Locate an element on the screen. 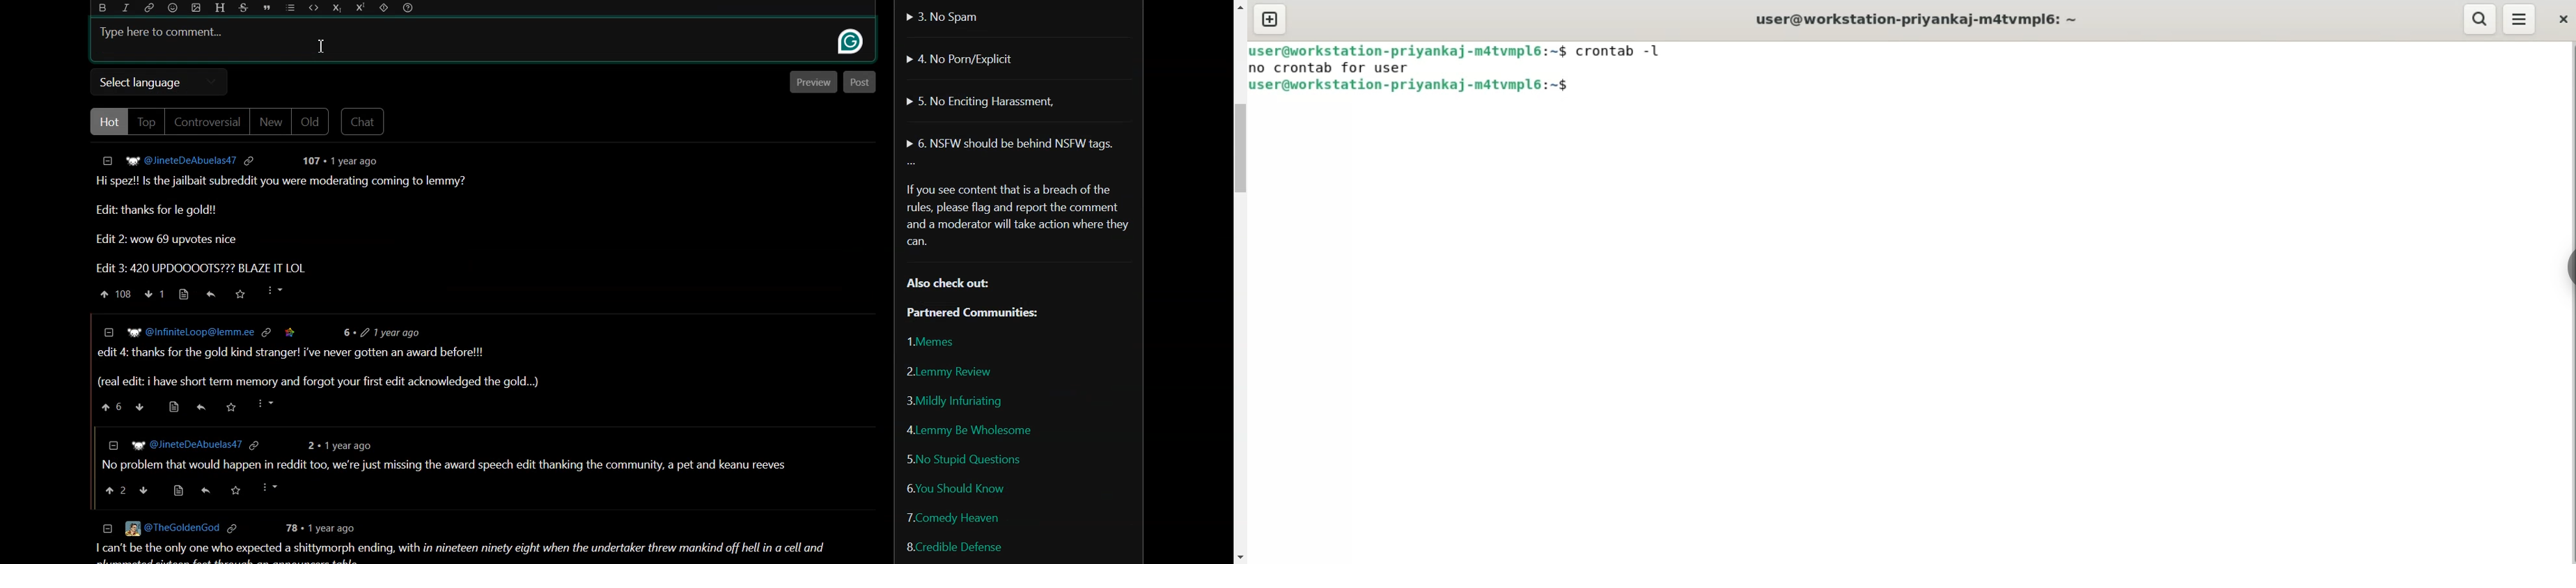 The image size is (2576, 588). No Stupid Questions is located at coordinates (966, 458).